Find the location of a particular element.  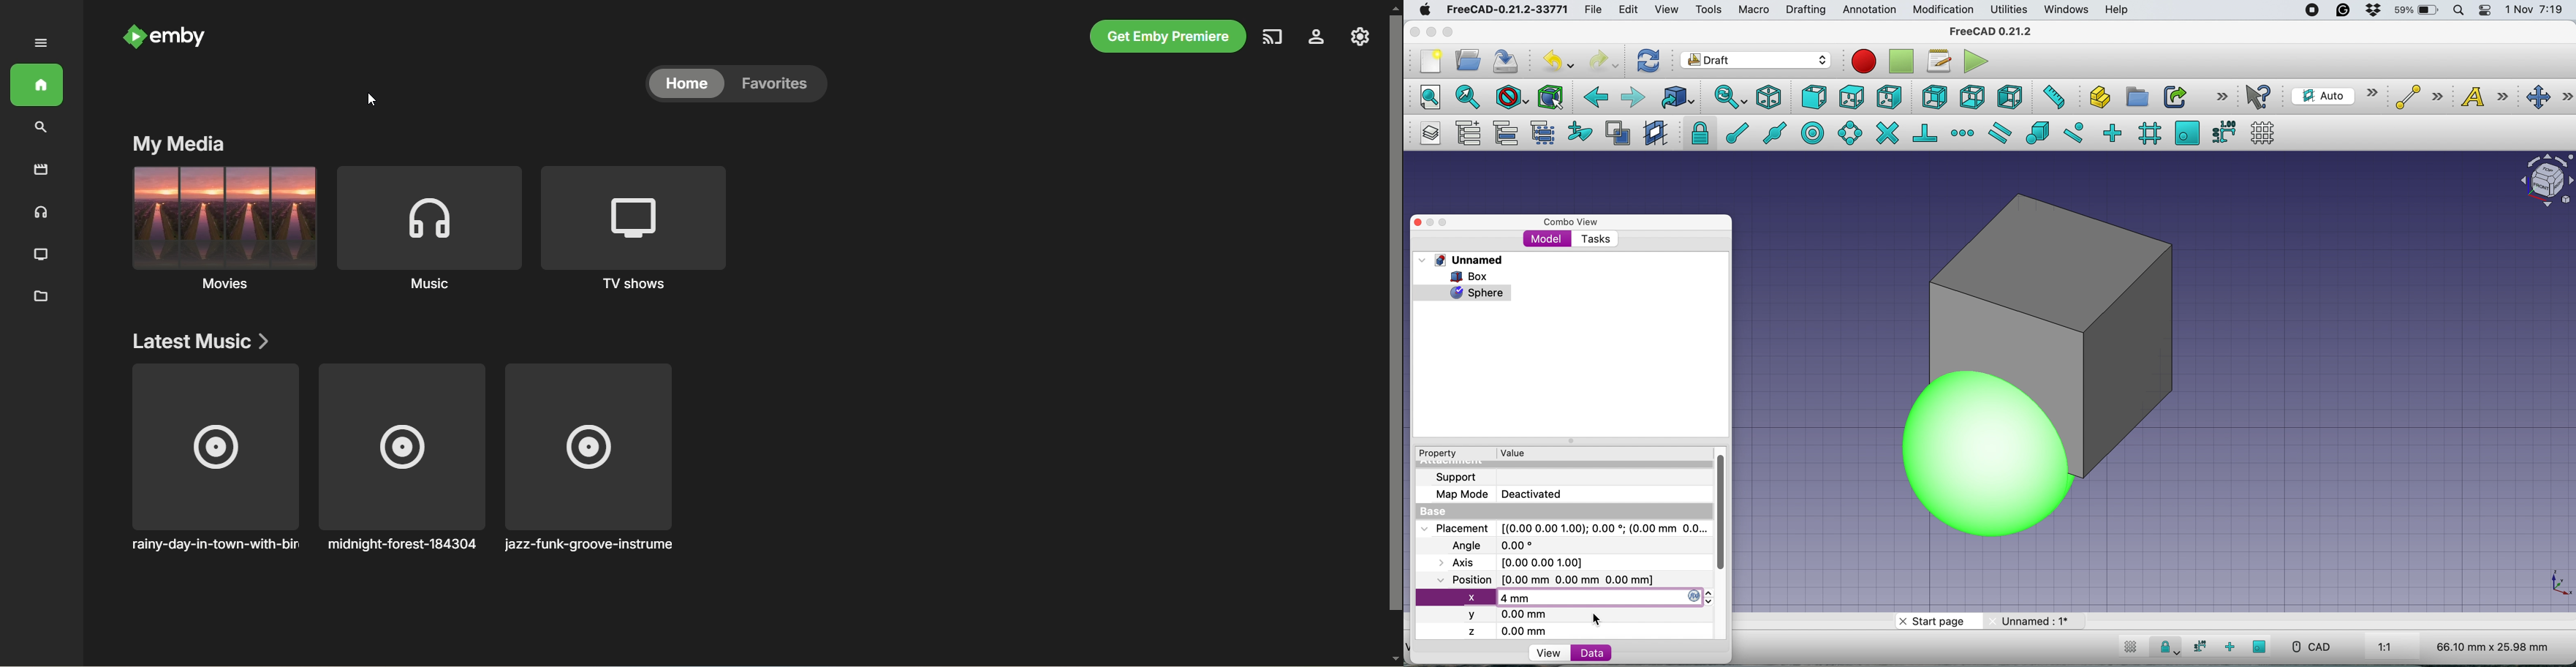

bottom is located at coordinates (1972, 98).